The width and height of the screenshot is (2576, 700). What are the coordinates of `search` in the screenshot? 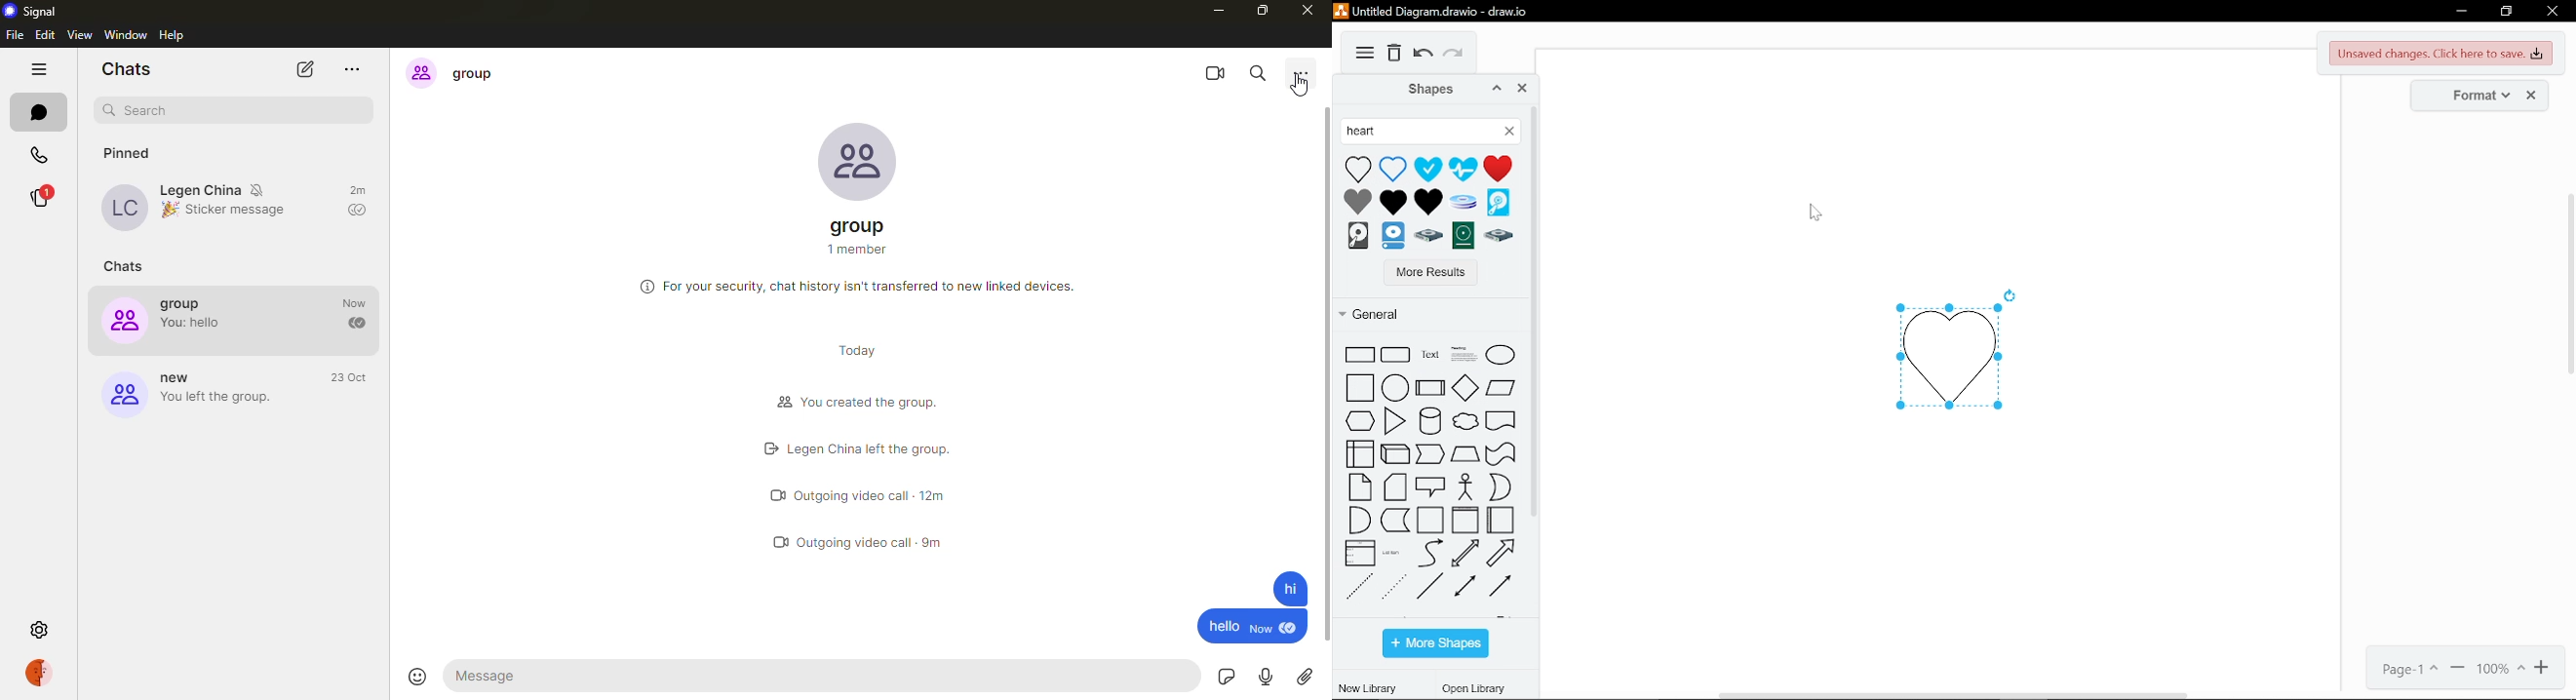 It's located at (1260, 75).